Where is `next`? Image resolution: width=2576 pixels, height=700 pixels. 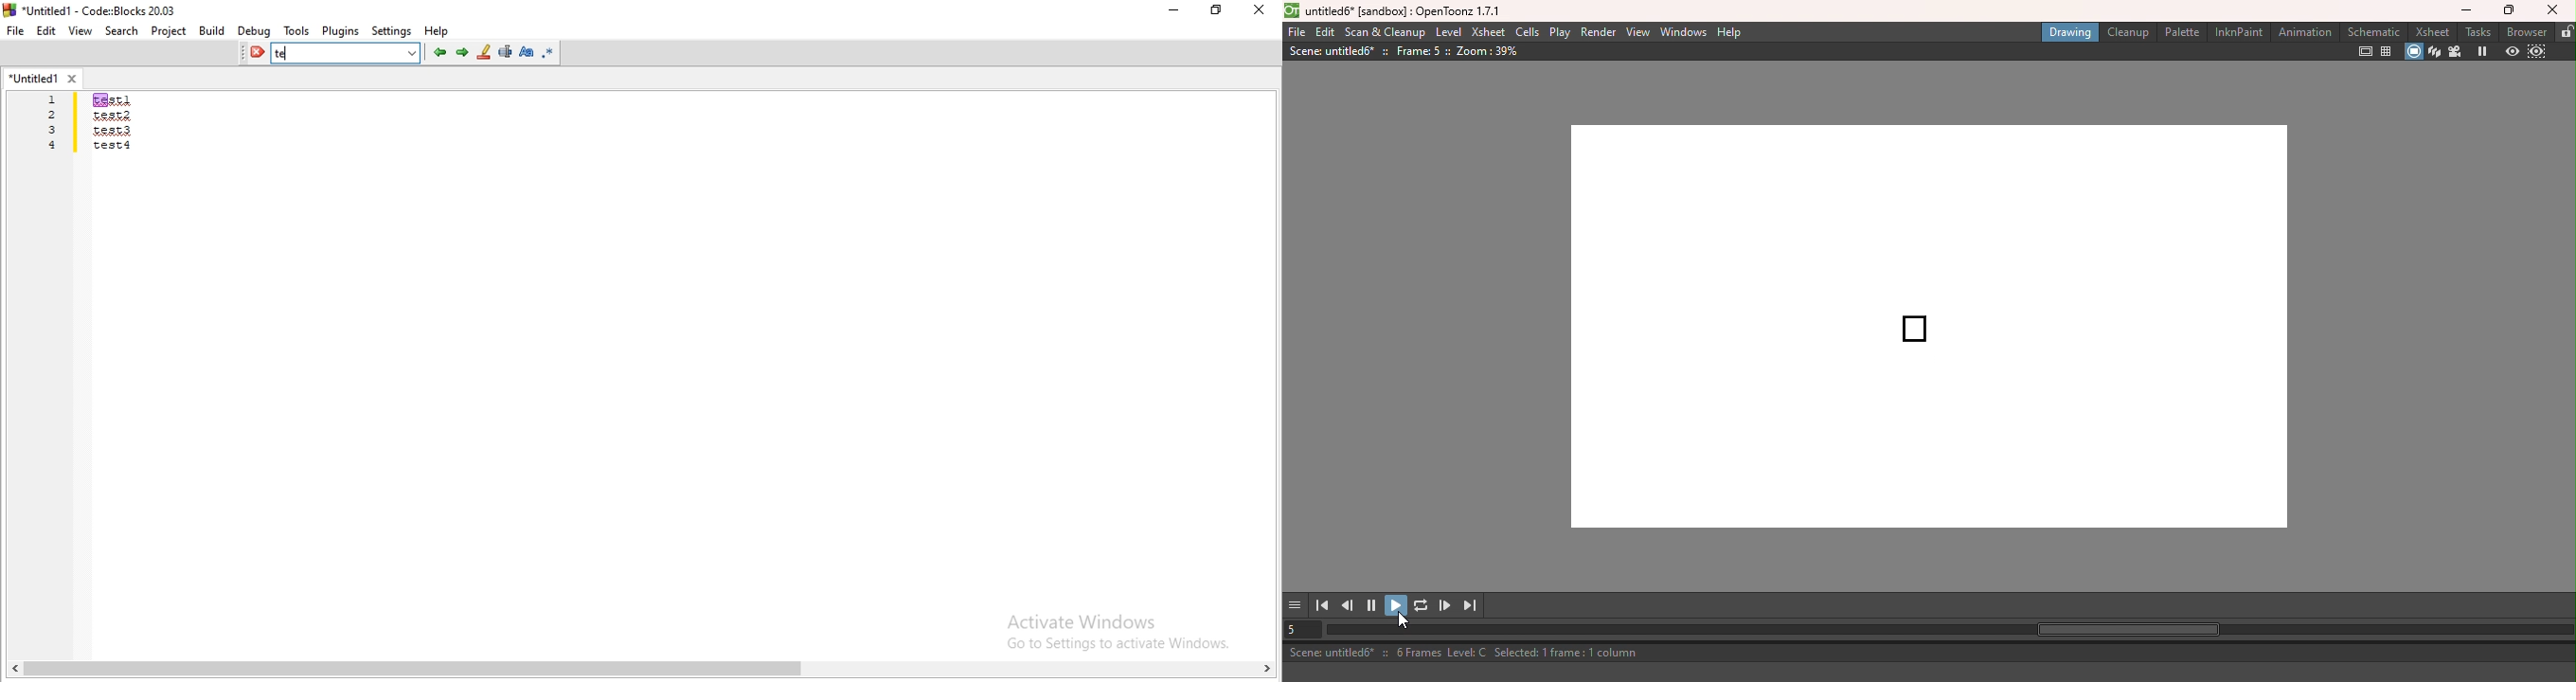 next is located at coordinates (462, 52).